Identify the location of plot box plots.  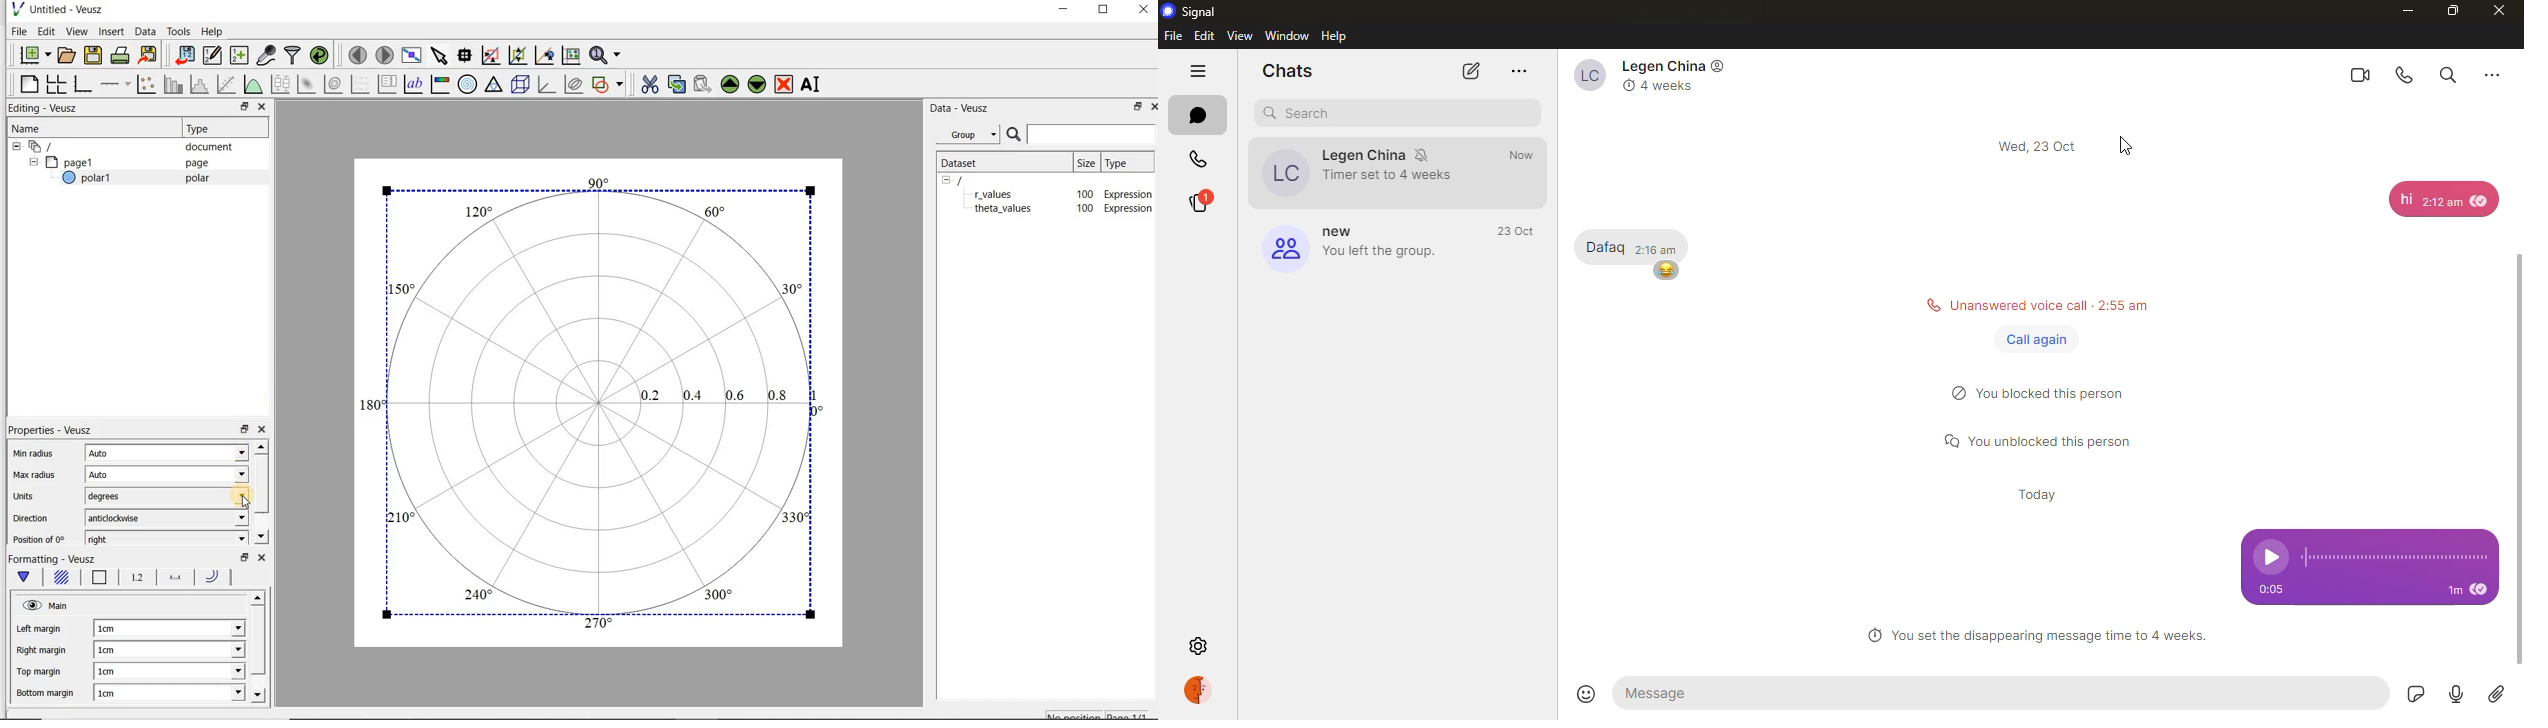
(280, 85).